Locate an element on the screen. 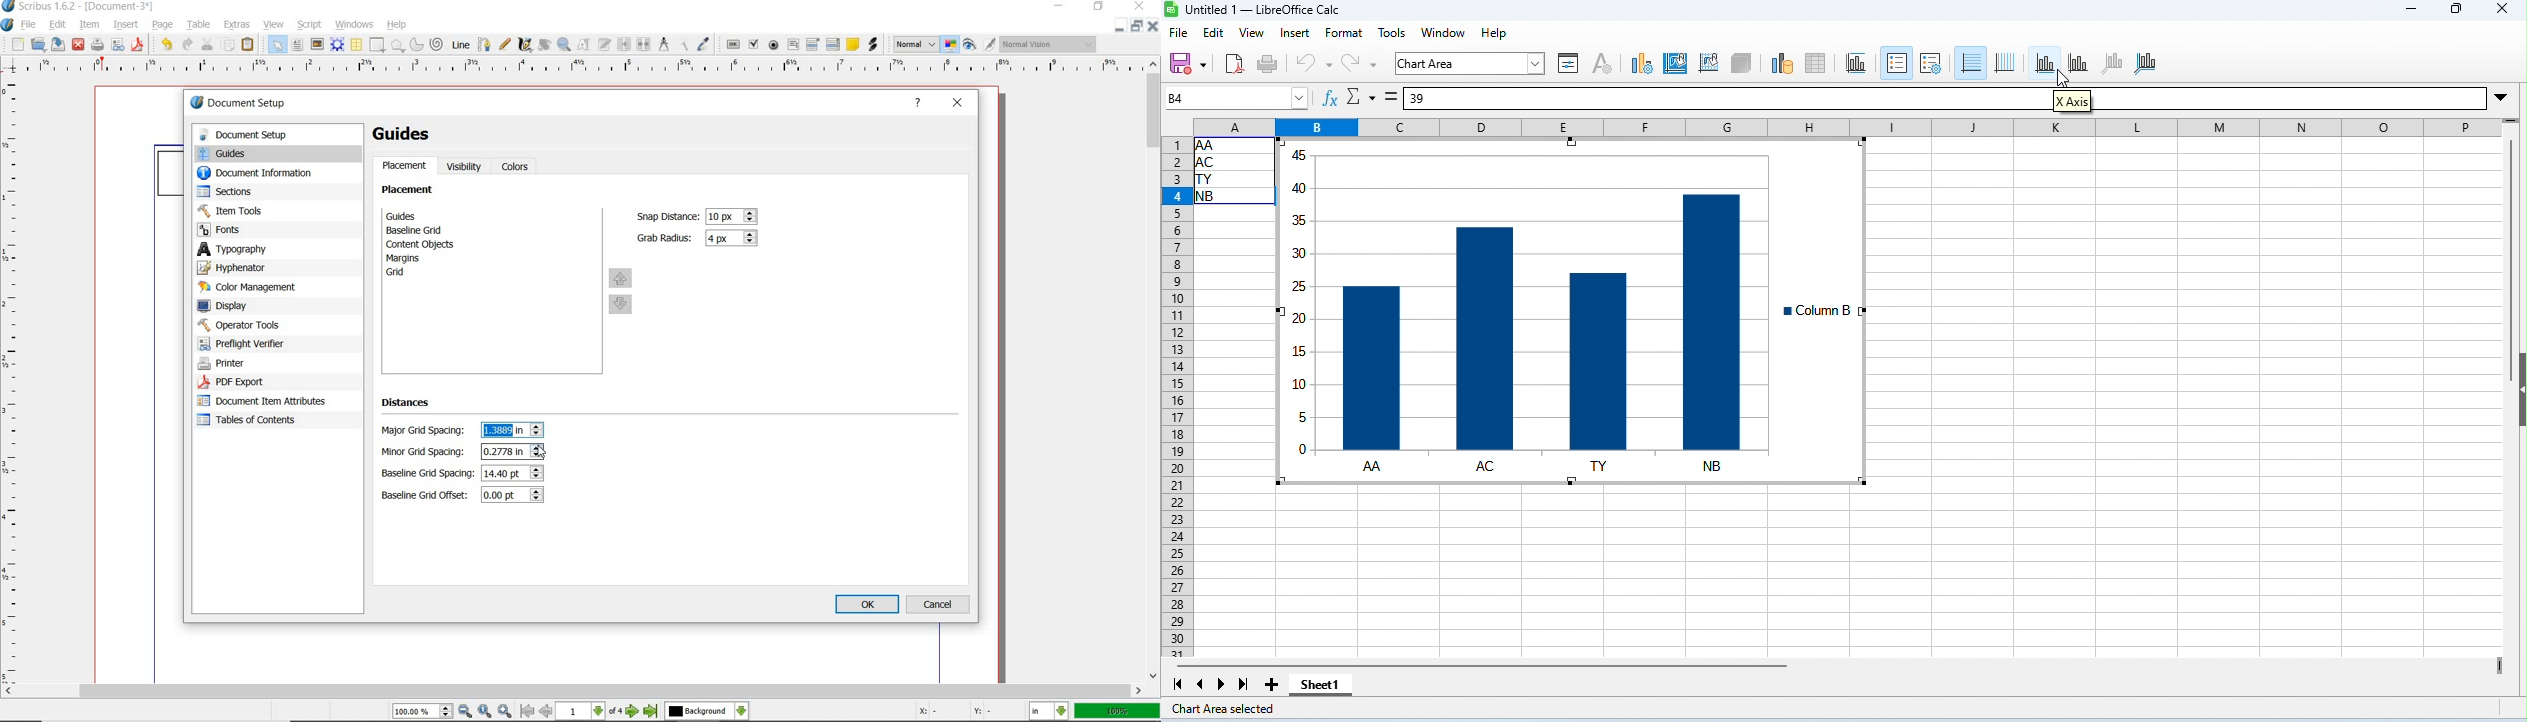  move down is located at coordinates (622, 306).